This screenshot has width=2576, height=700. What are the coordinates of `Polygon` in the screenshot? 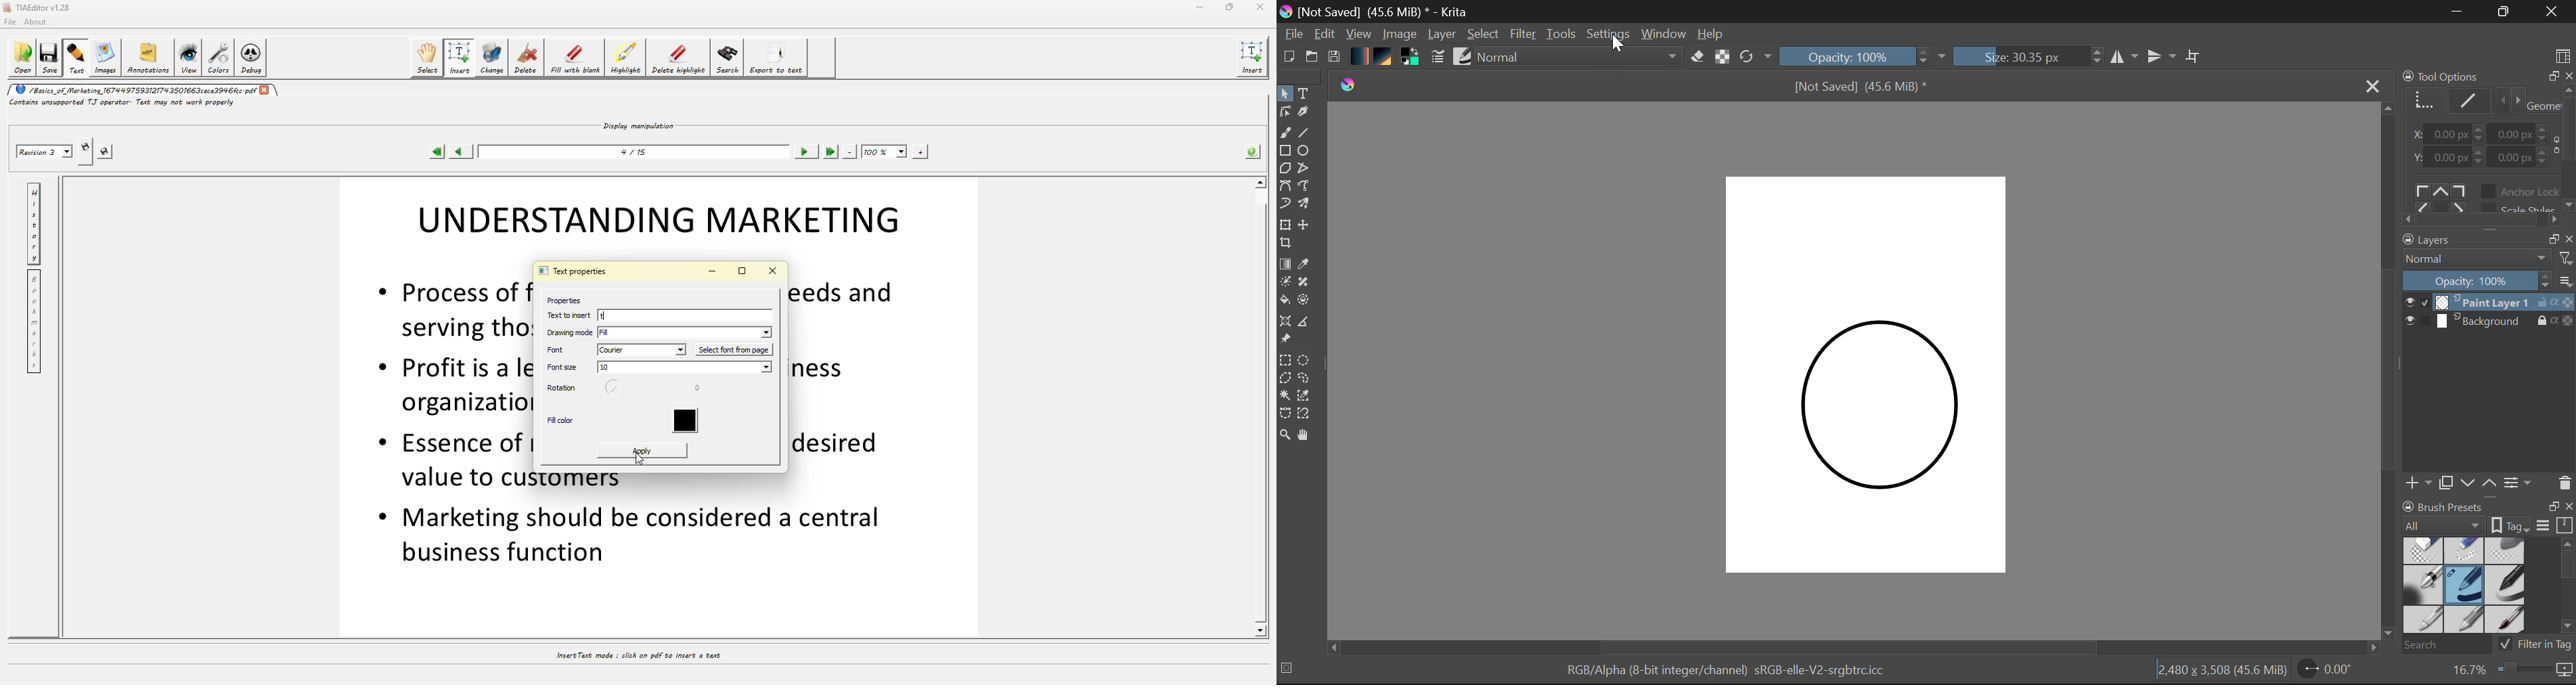 It's located at (1285, 169).